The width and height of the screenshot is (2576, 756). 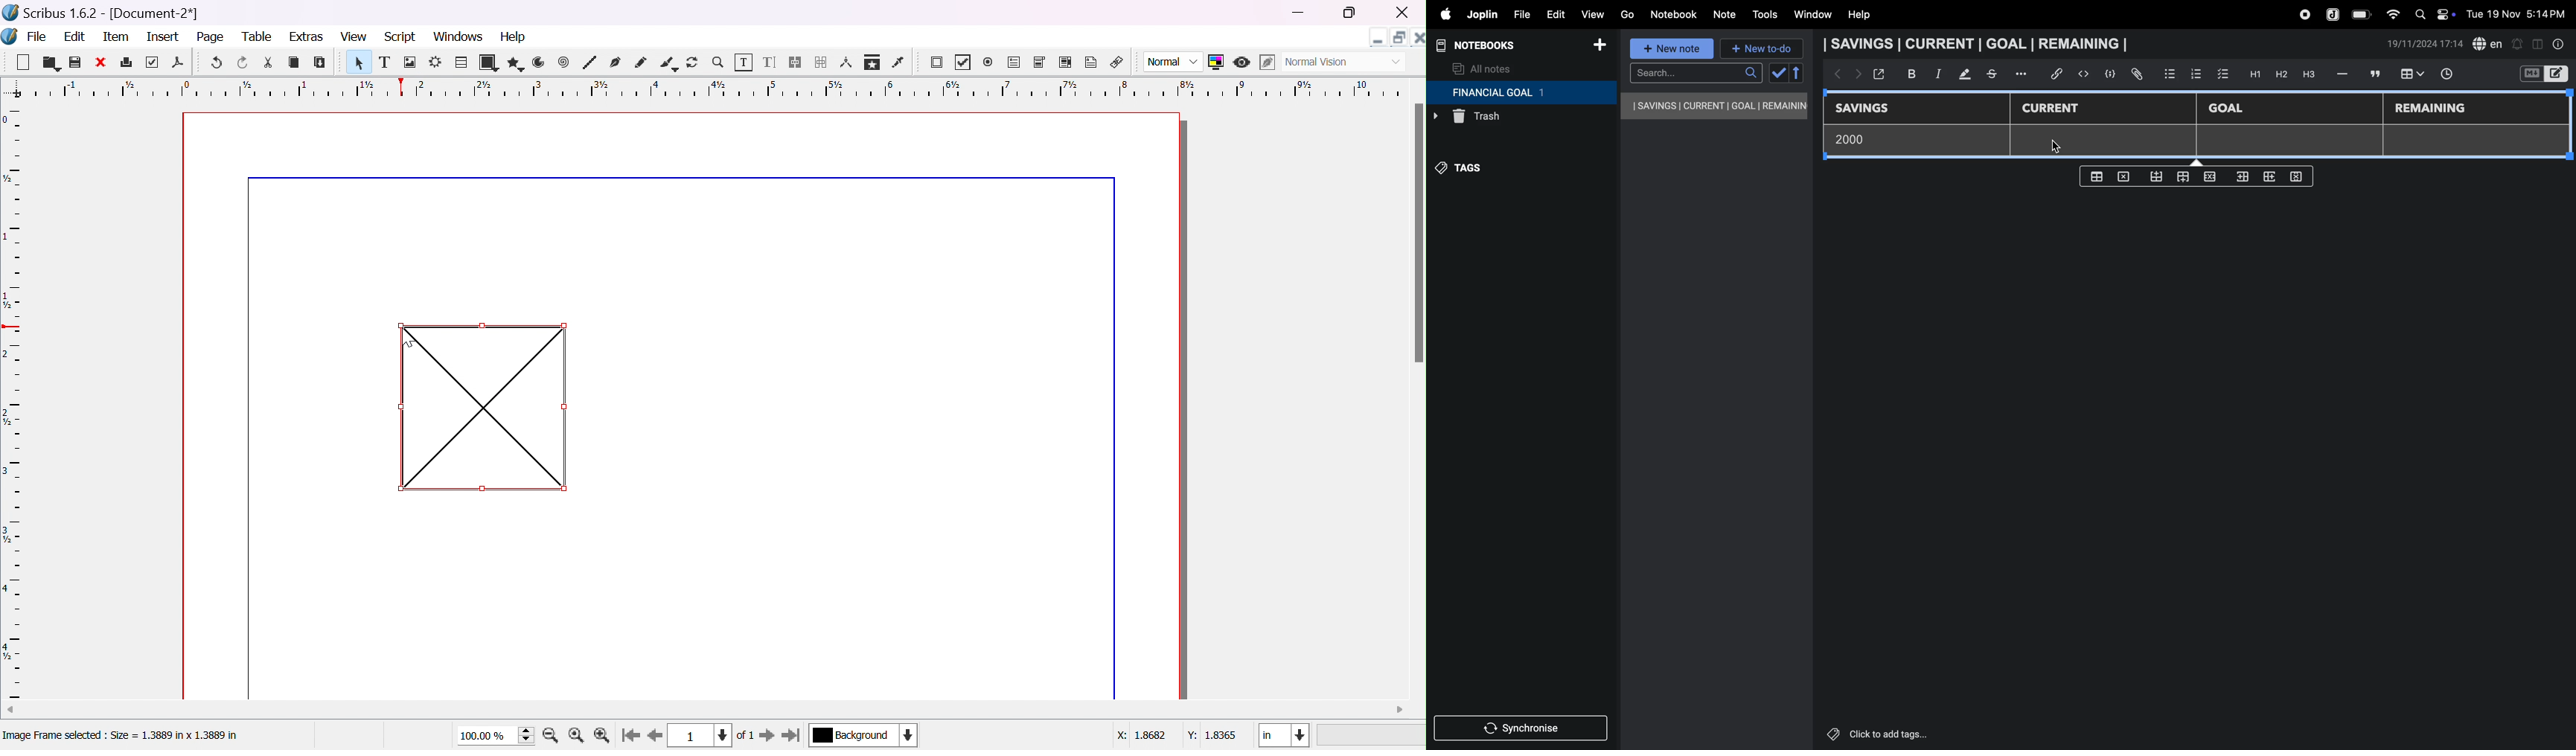 I want to click on edit in preview mode, so click(x=1265, y=62).